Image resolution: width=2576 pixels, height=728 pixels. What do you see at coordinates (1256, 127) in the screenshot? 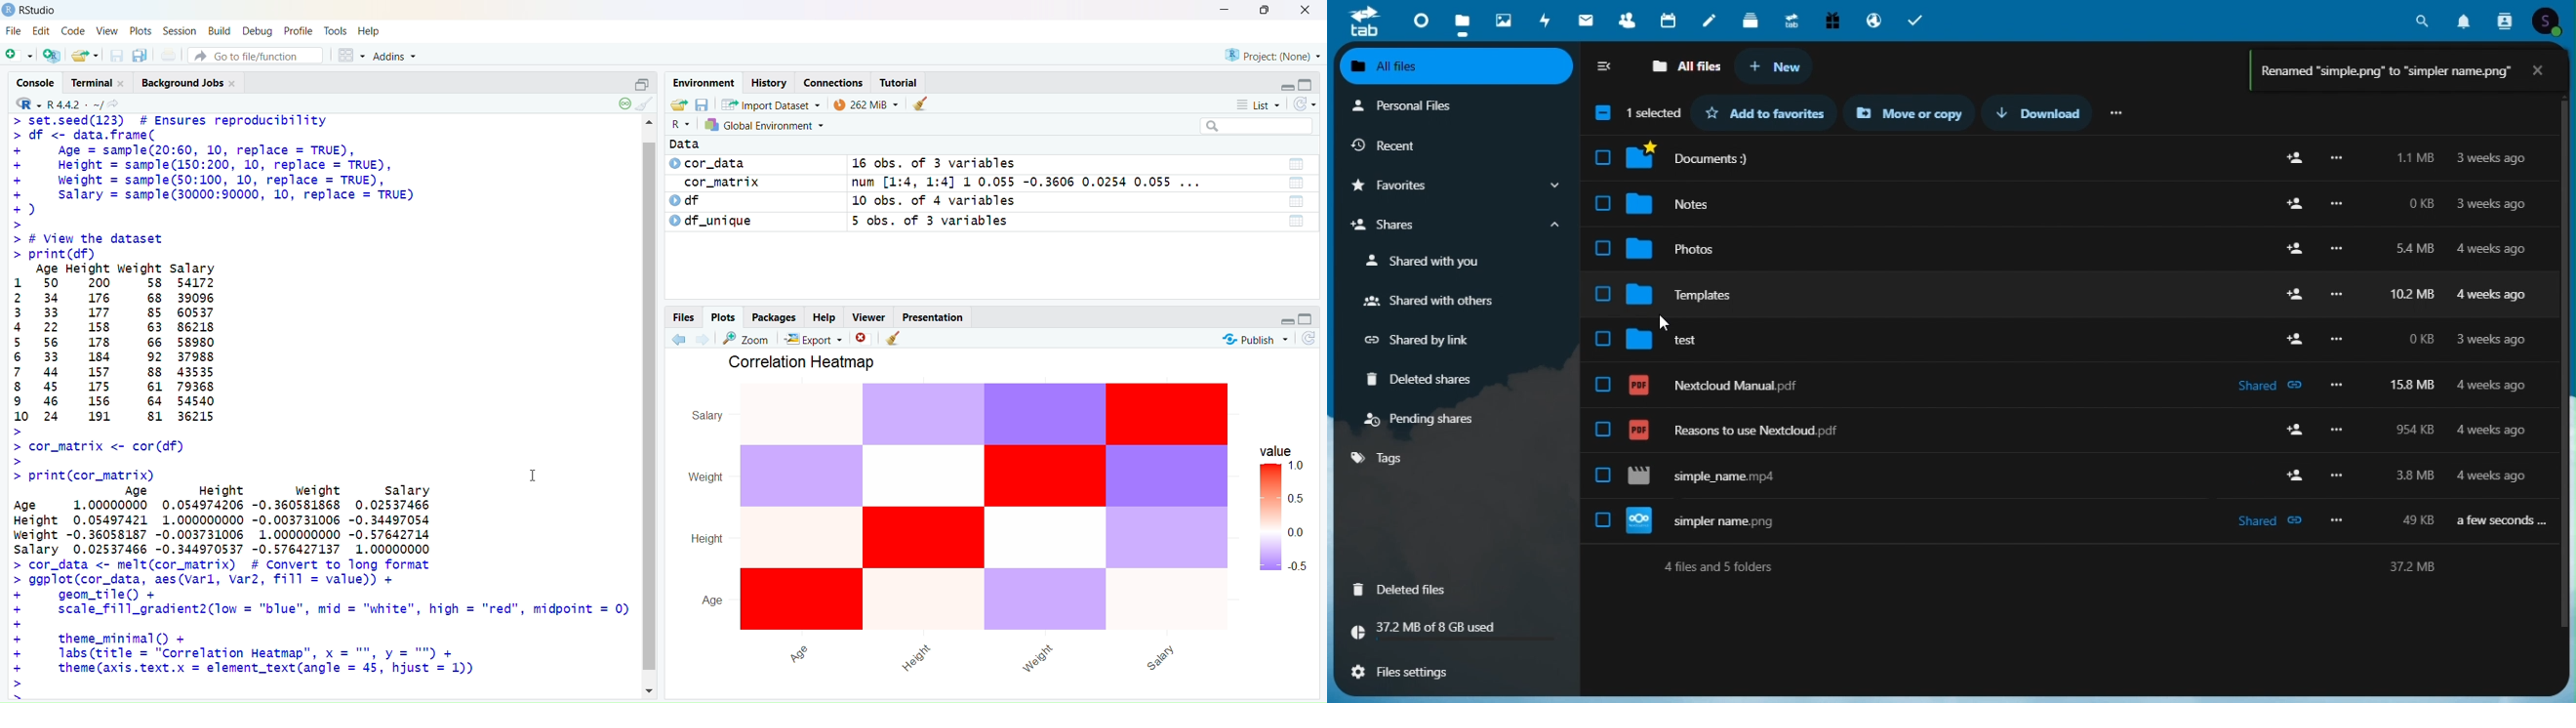
I see `Search bar` at bounding box center [1256, 127].